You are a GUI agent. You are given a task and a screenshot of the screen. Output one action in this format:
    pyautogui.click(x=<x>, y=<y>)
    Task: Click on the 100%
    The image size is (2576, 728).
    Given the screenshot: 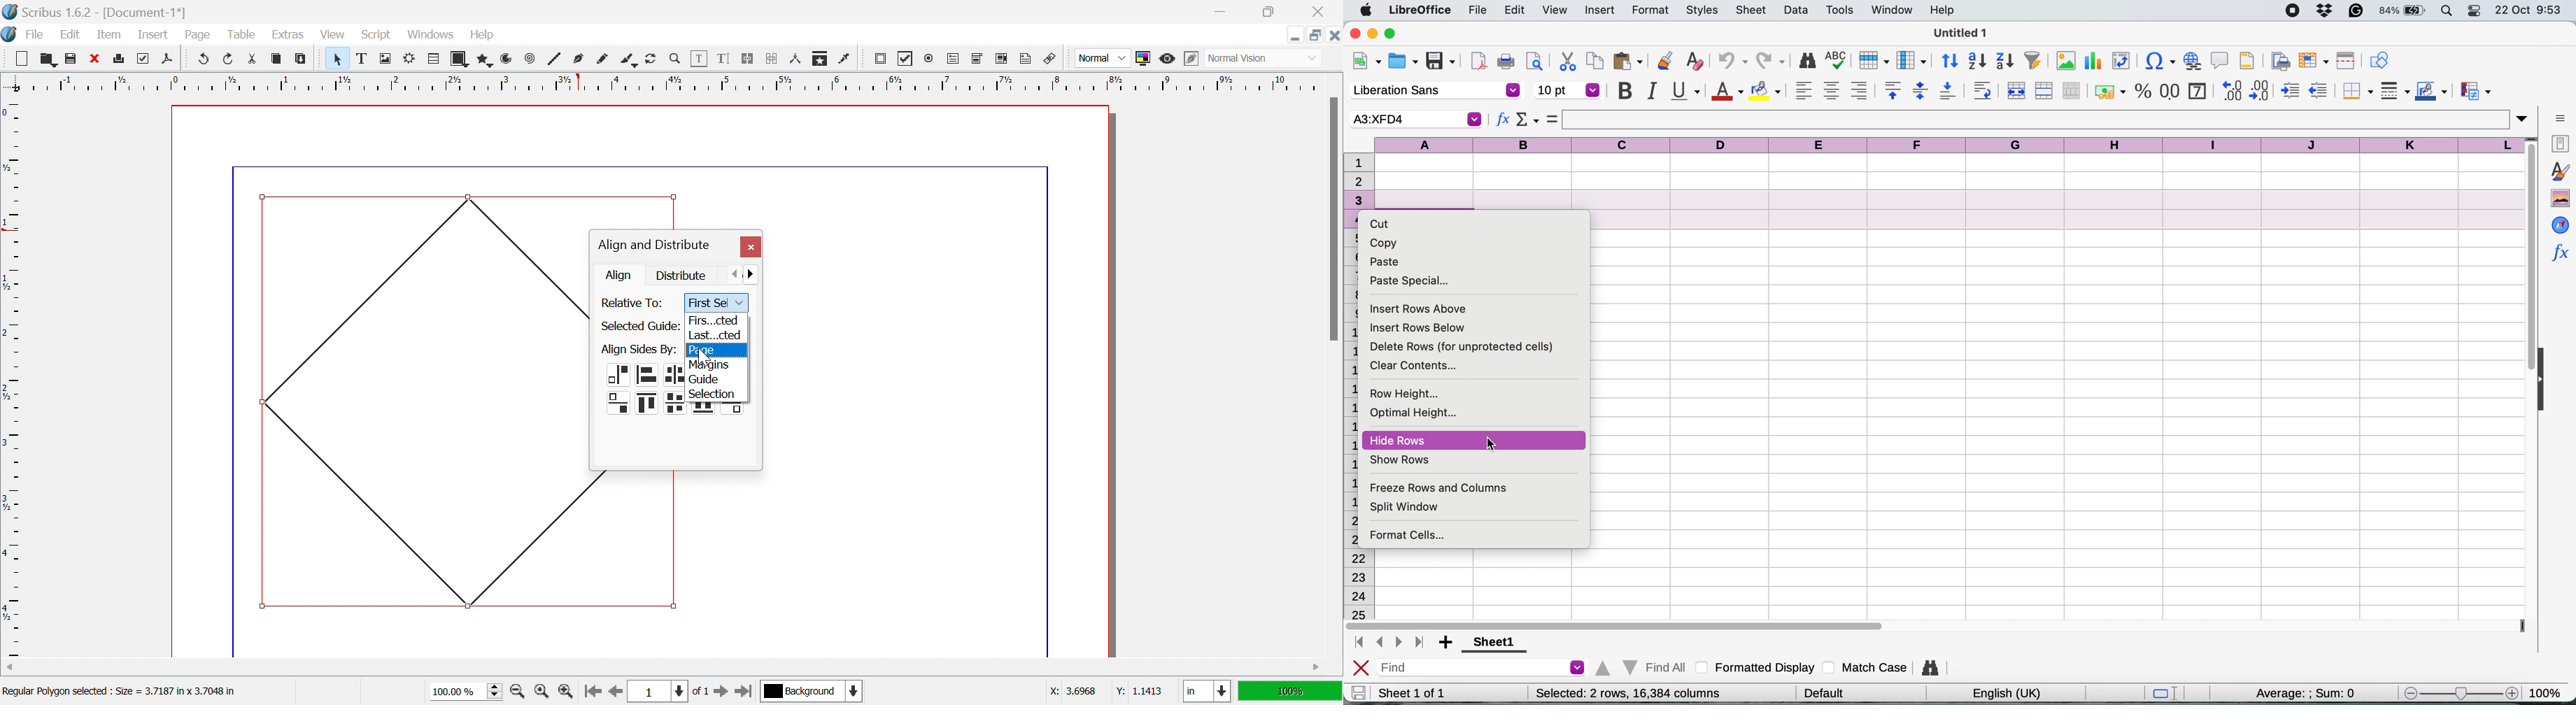 What is the action you would take?
    pyautogui.click(x=1288, y=690)
    